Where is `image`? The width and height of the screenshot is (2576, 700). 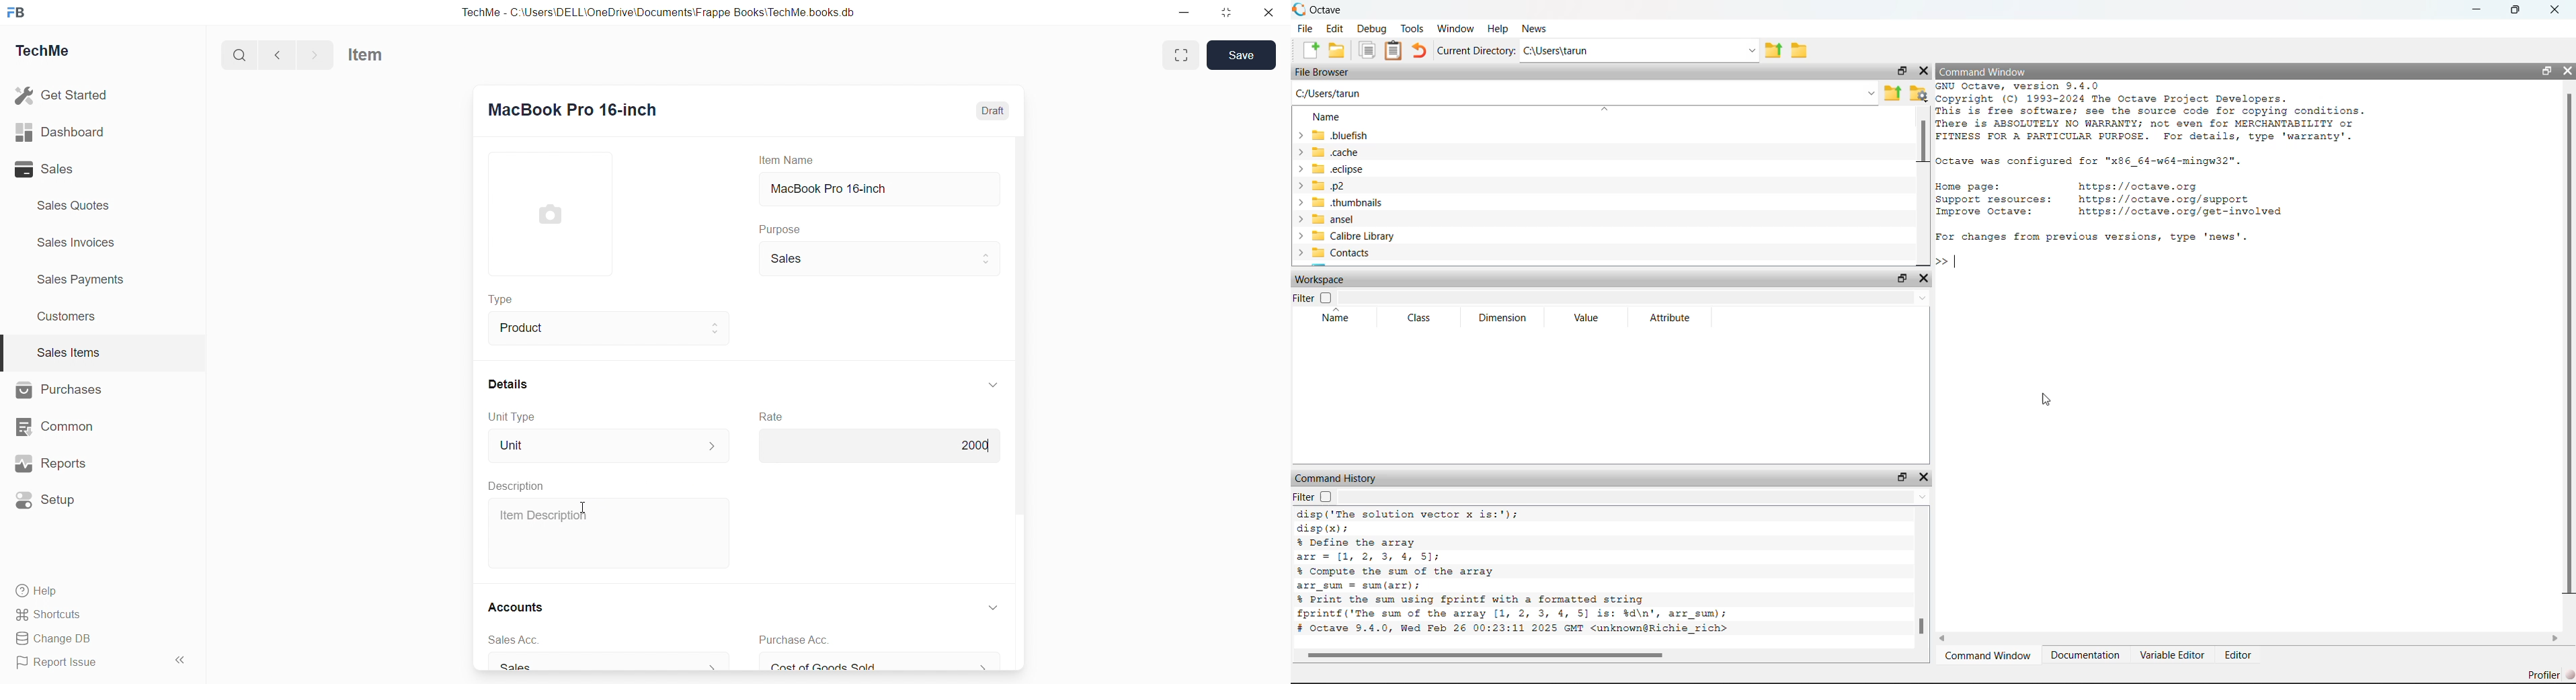
image is located at coordinates (549, 214).